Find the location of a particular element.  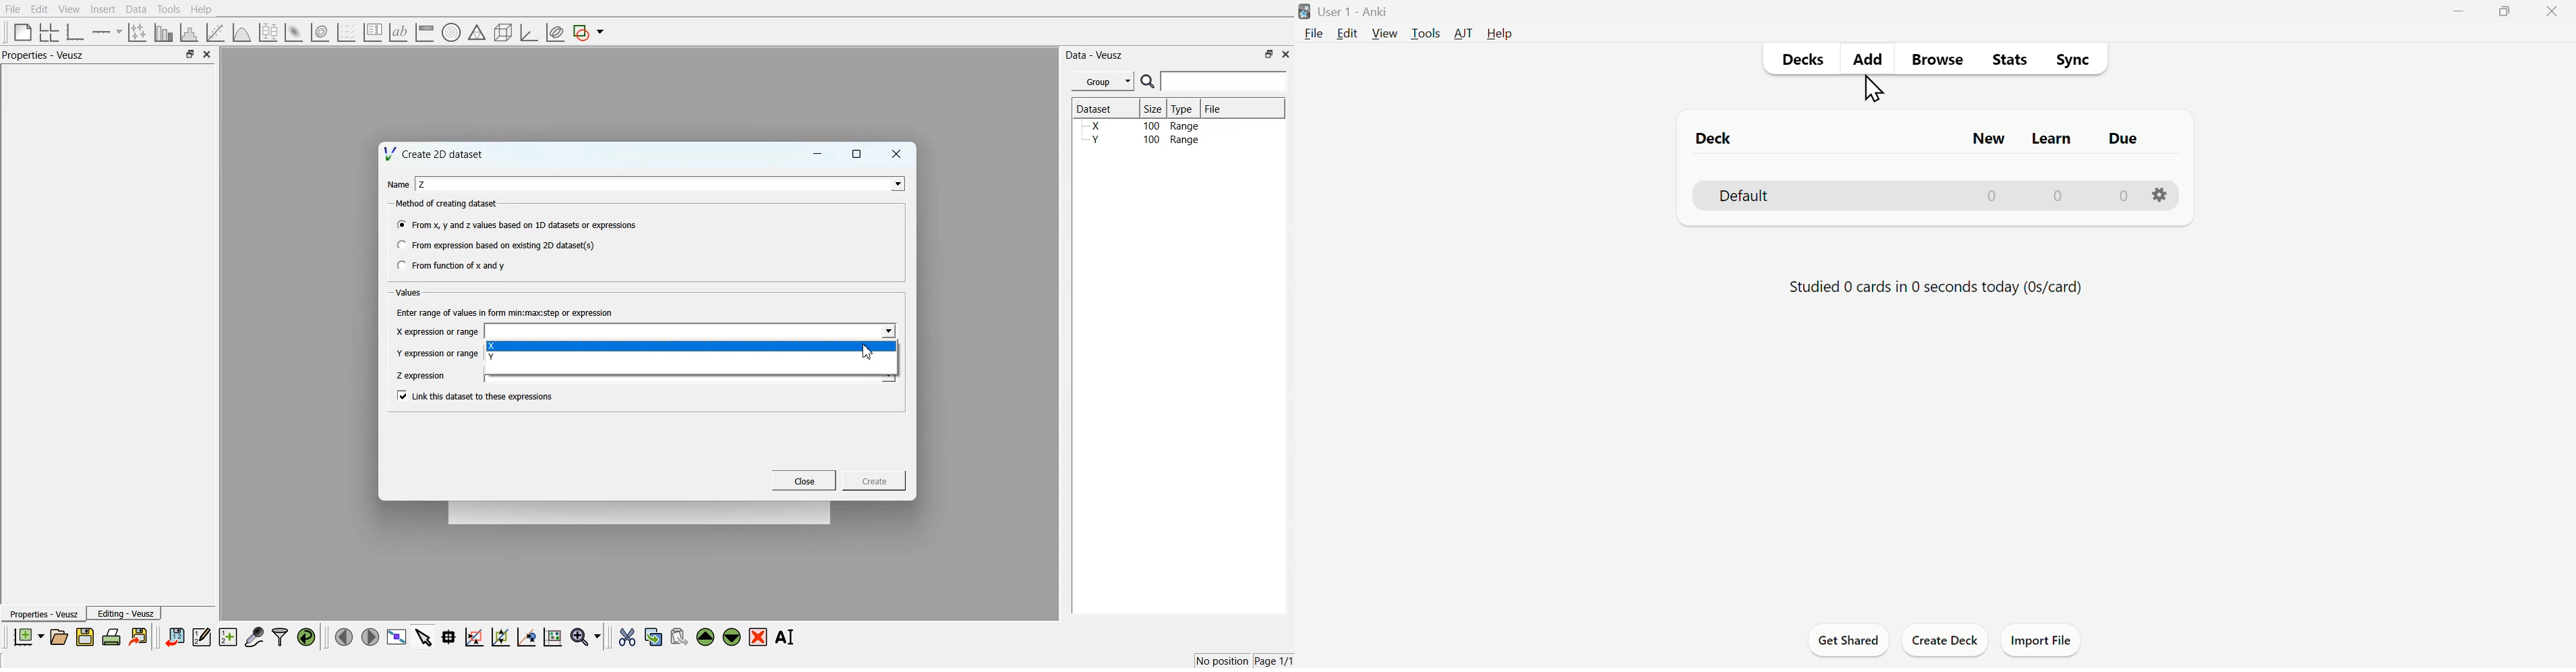

Edit is located at coordinates (1349, 33).